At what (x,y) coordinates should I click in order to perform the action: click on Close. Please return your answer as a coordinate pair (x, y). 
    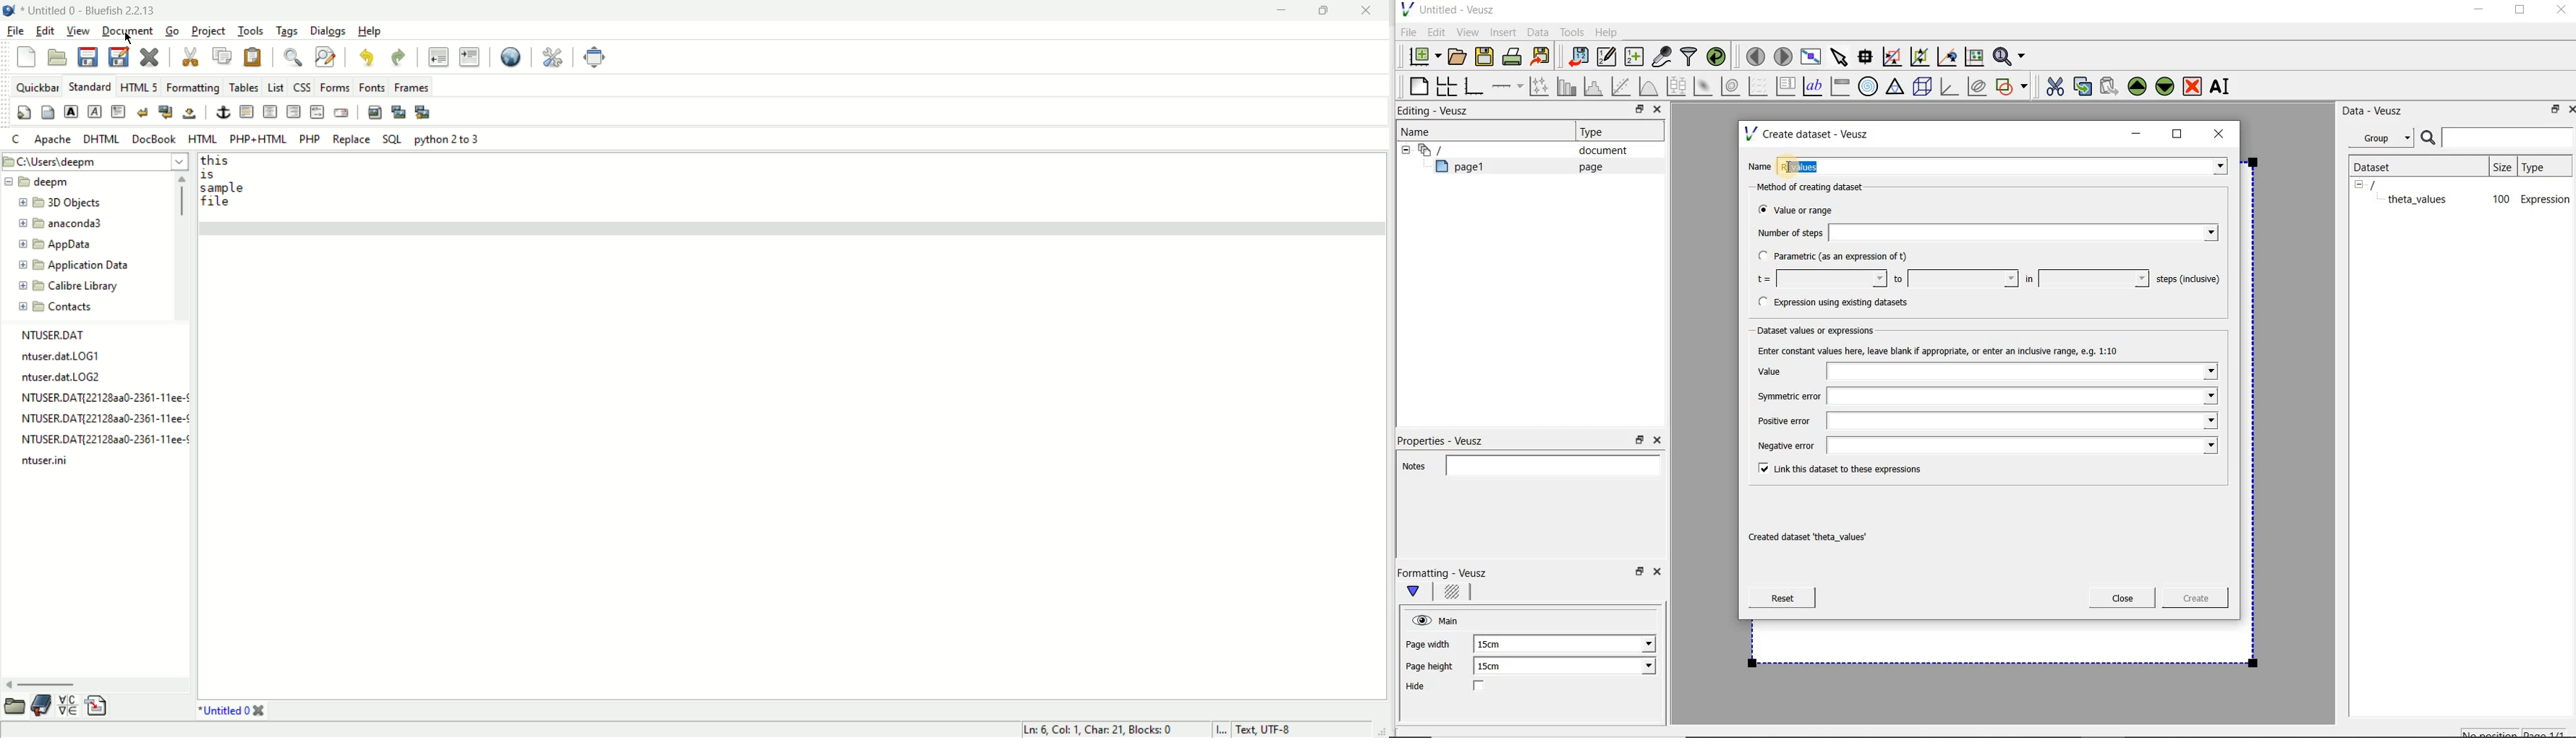
    Looking at the image, I should click on (2560, 12).